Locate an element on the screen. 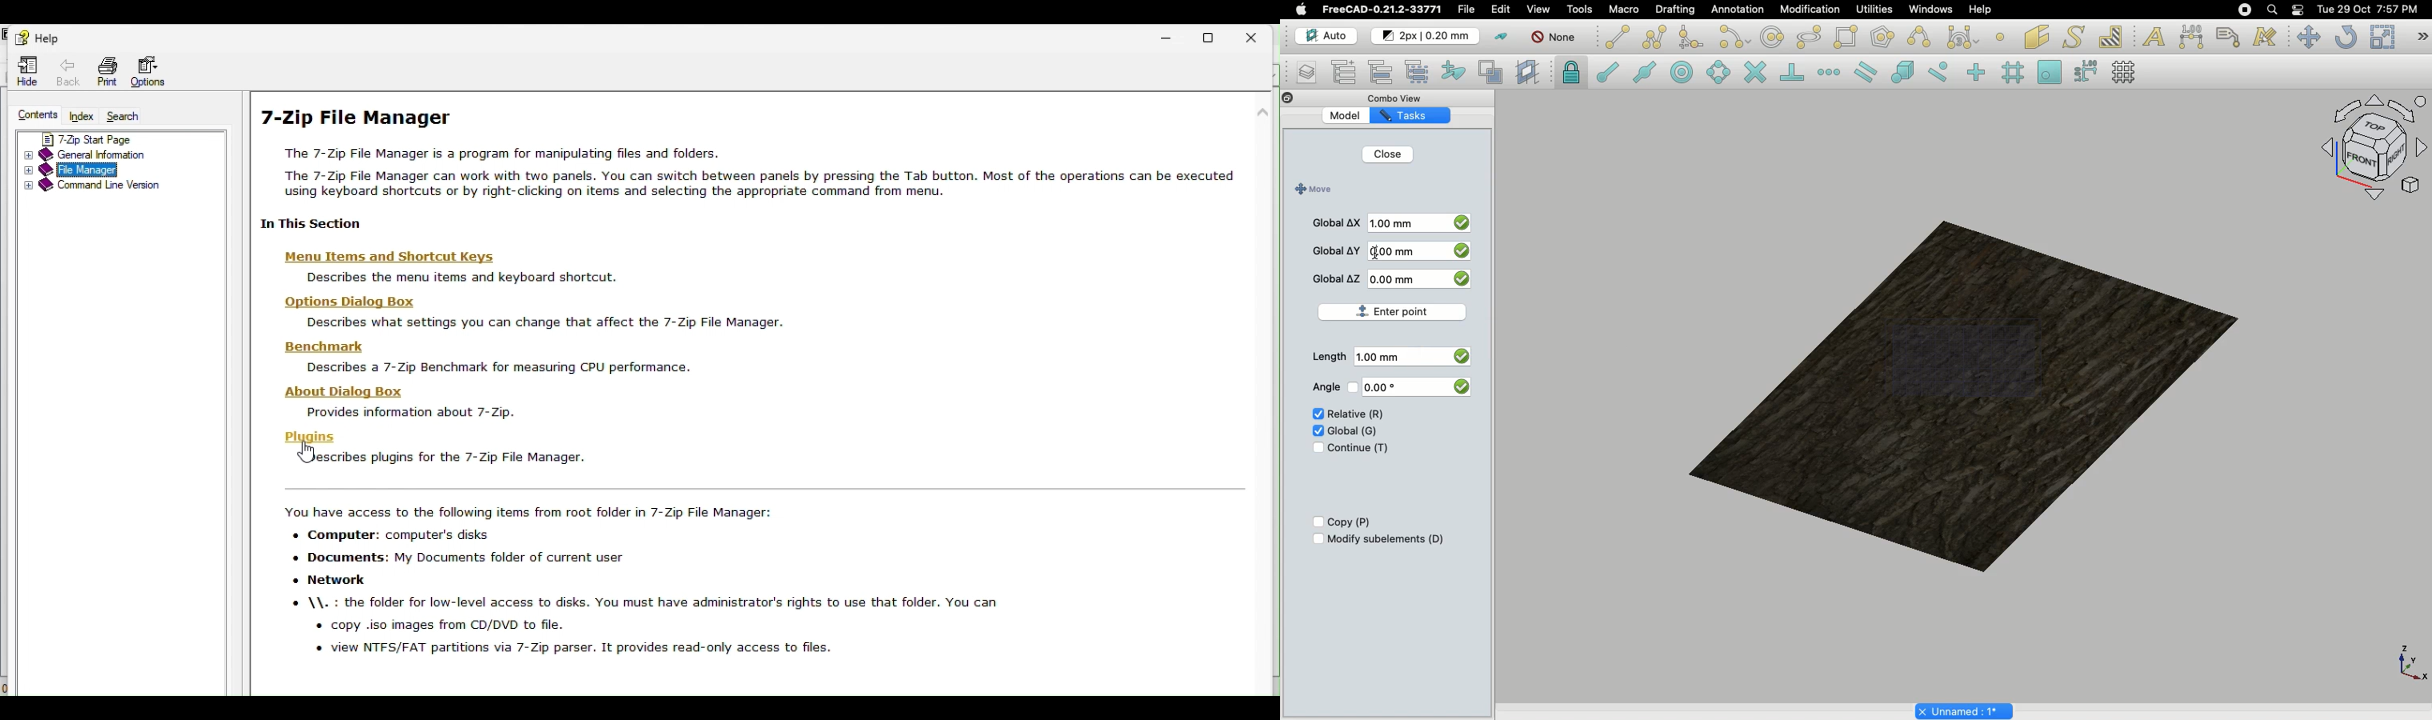 This screenshot has height=728, width=2436. Snap intersection is located at coordinates (1756, 74).